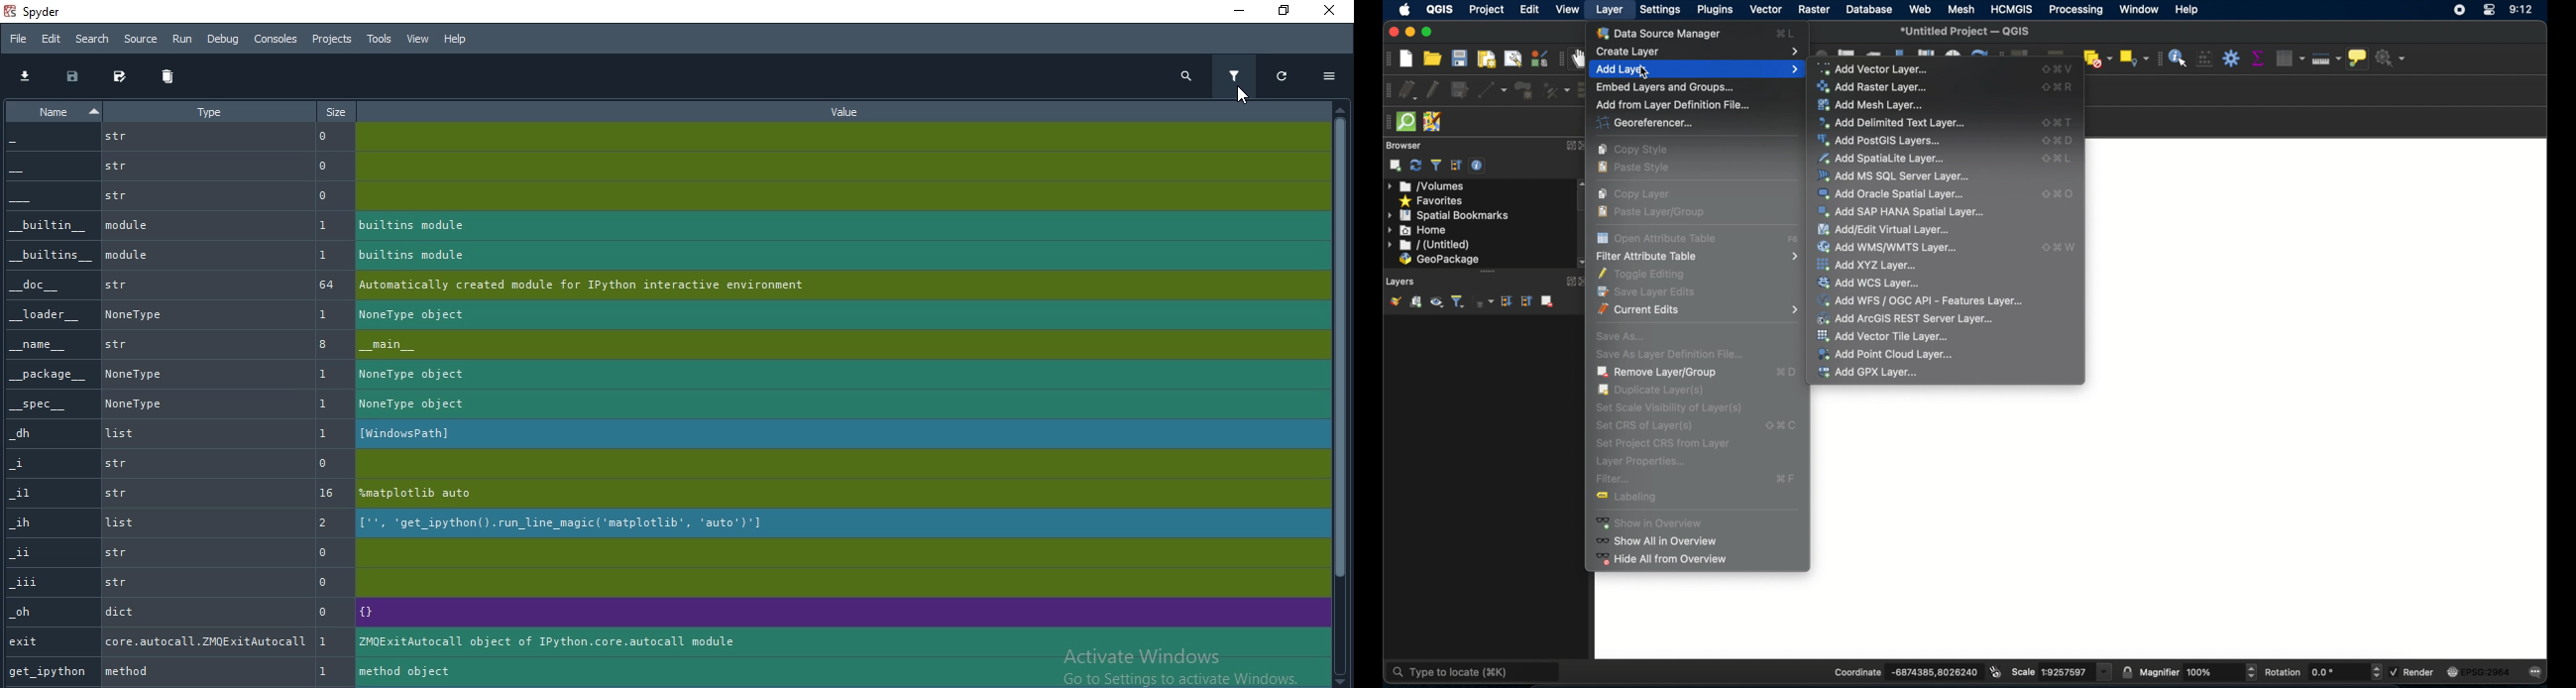 The width and height of the screenshot is (2576, 700). What do you see at coordinates (1946, 141) in the screenshot?
I see `Add PostGIS Layers...` at bounding box center [1946, 141].